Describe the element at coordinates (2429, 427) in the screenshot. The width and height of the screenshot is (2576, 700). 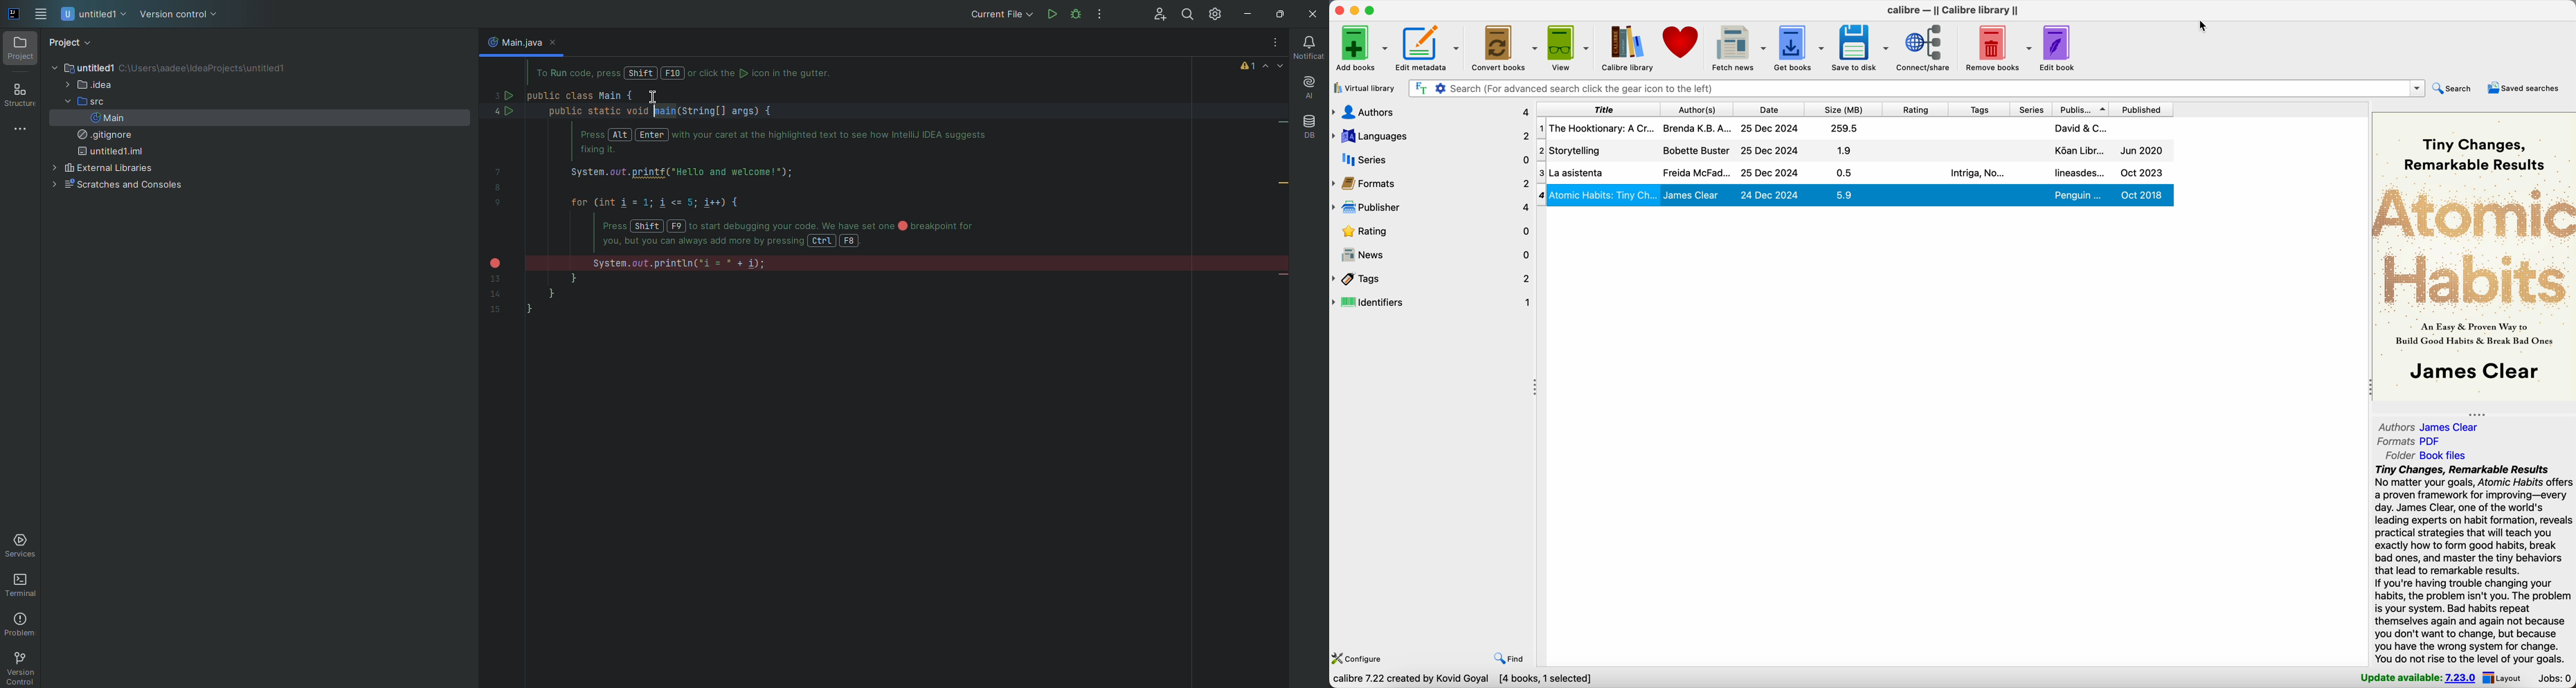
I see `authors james clear` at that location.